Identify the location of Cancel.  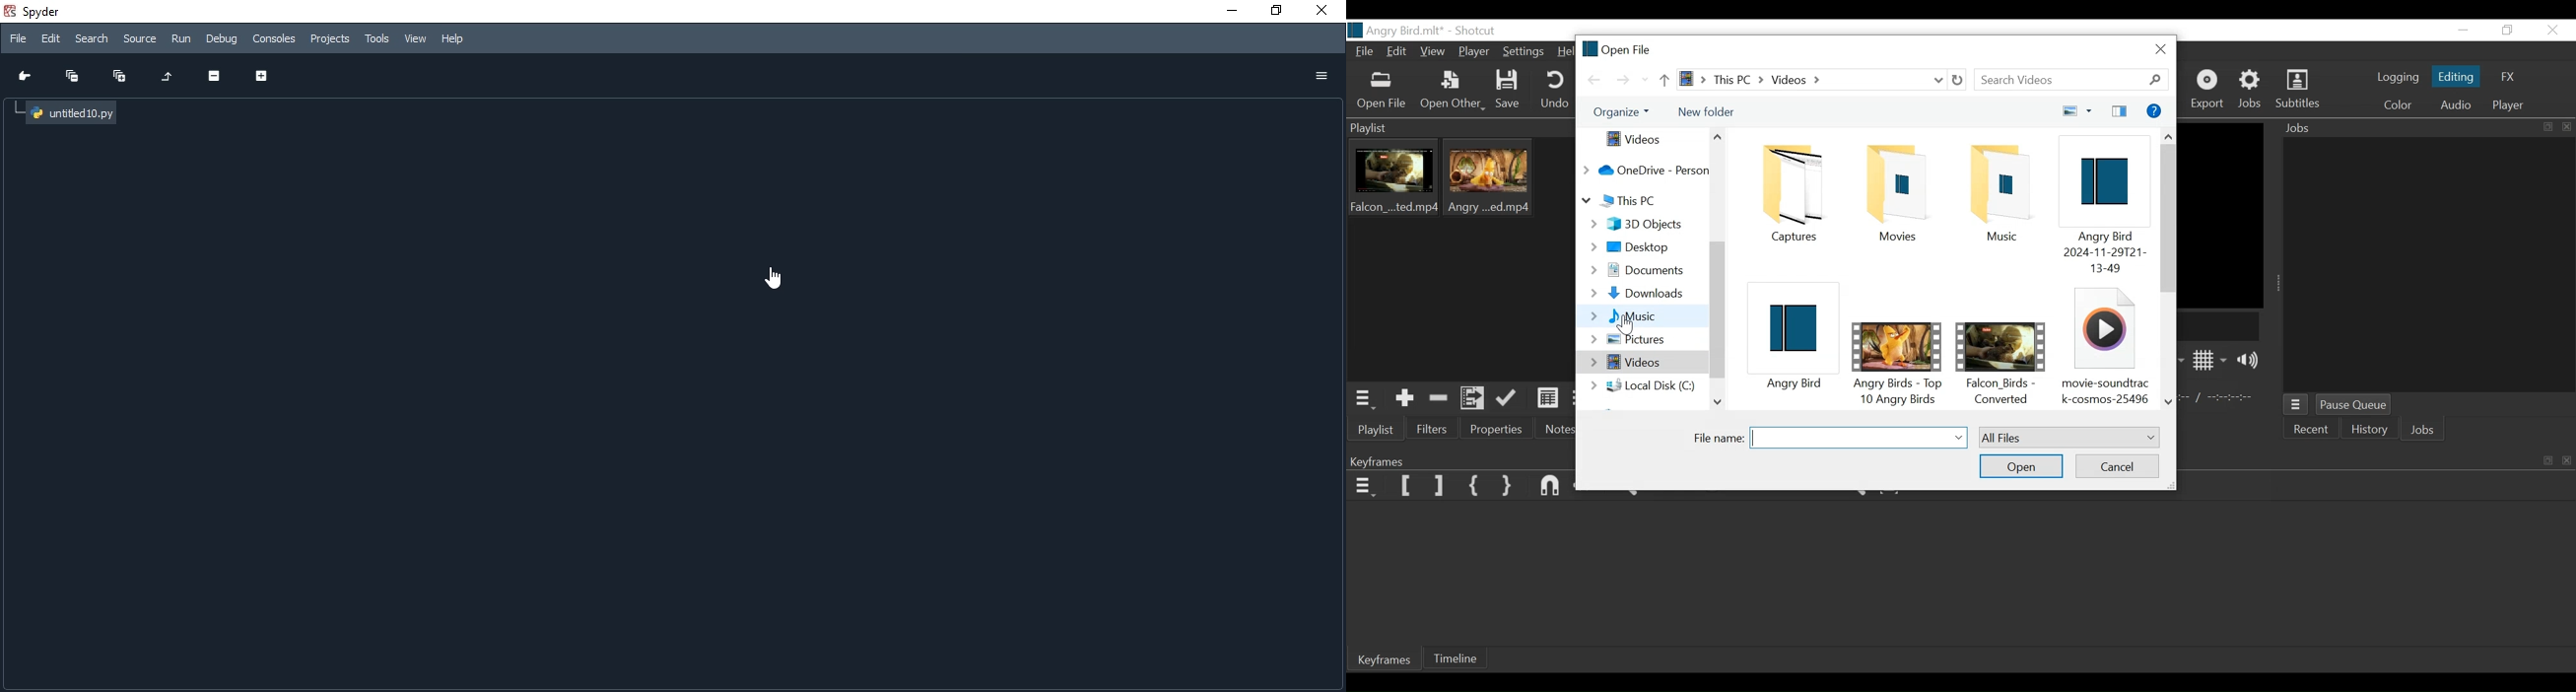
(2117, 465).